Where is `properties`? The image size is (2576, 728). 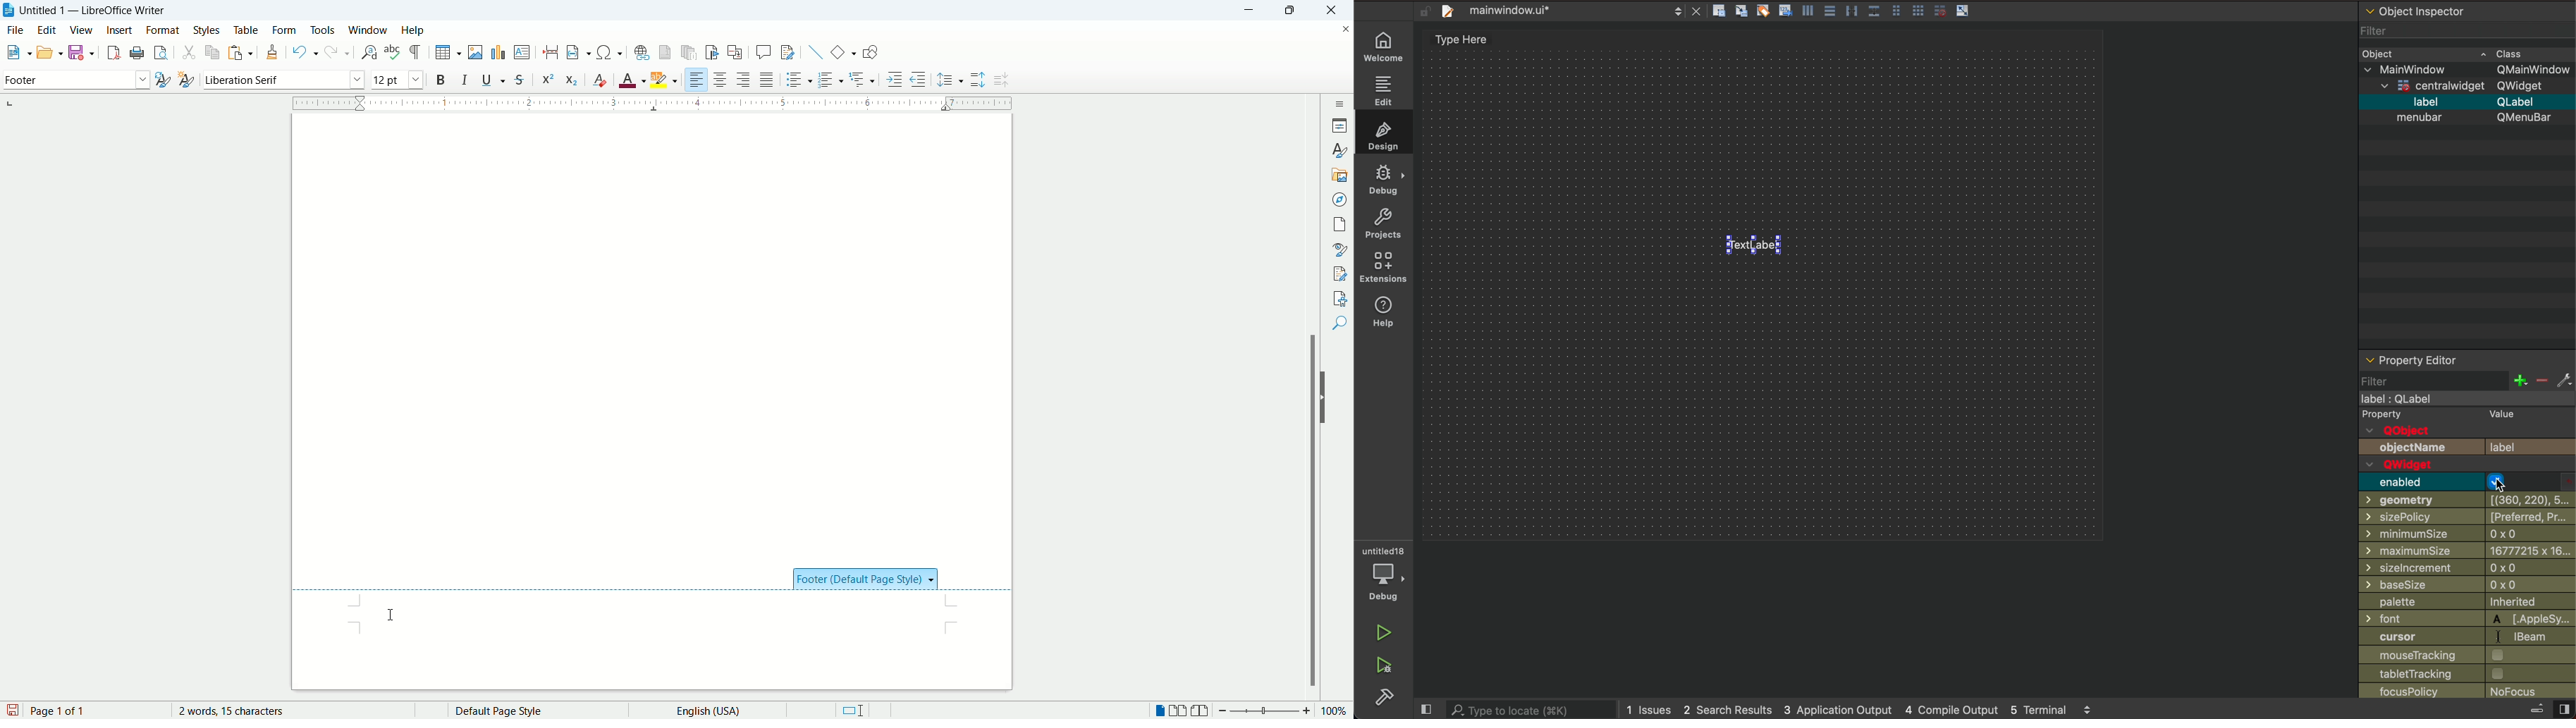 properties is located at coordinates (1341, 124).